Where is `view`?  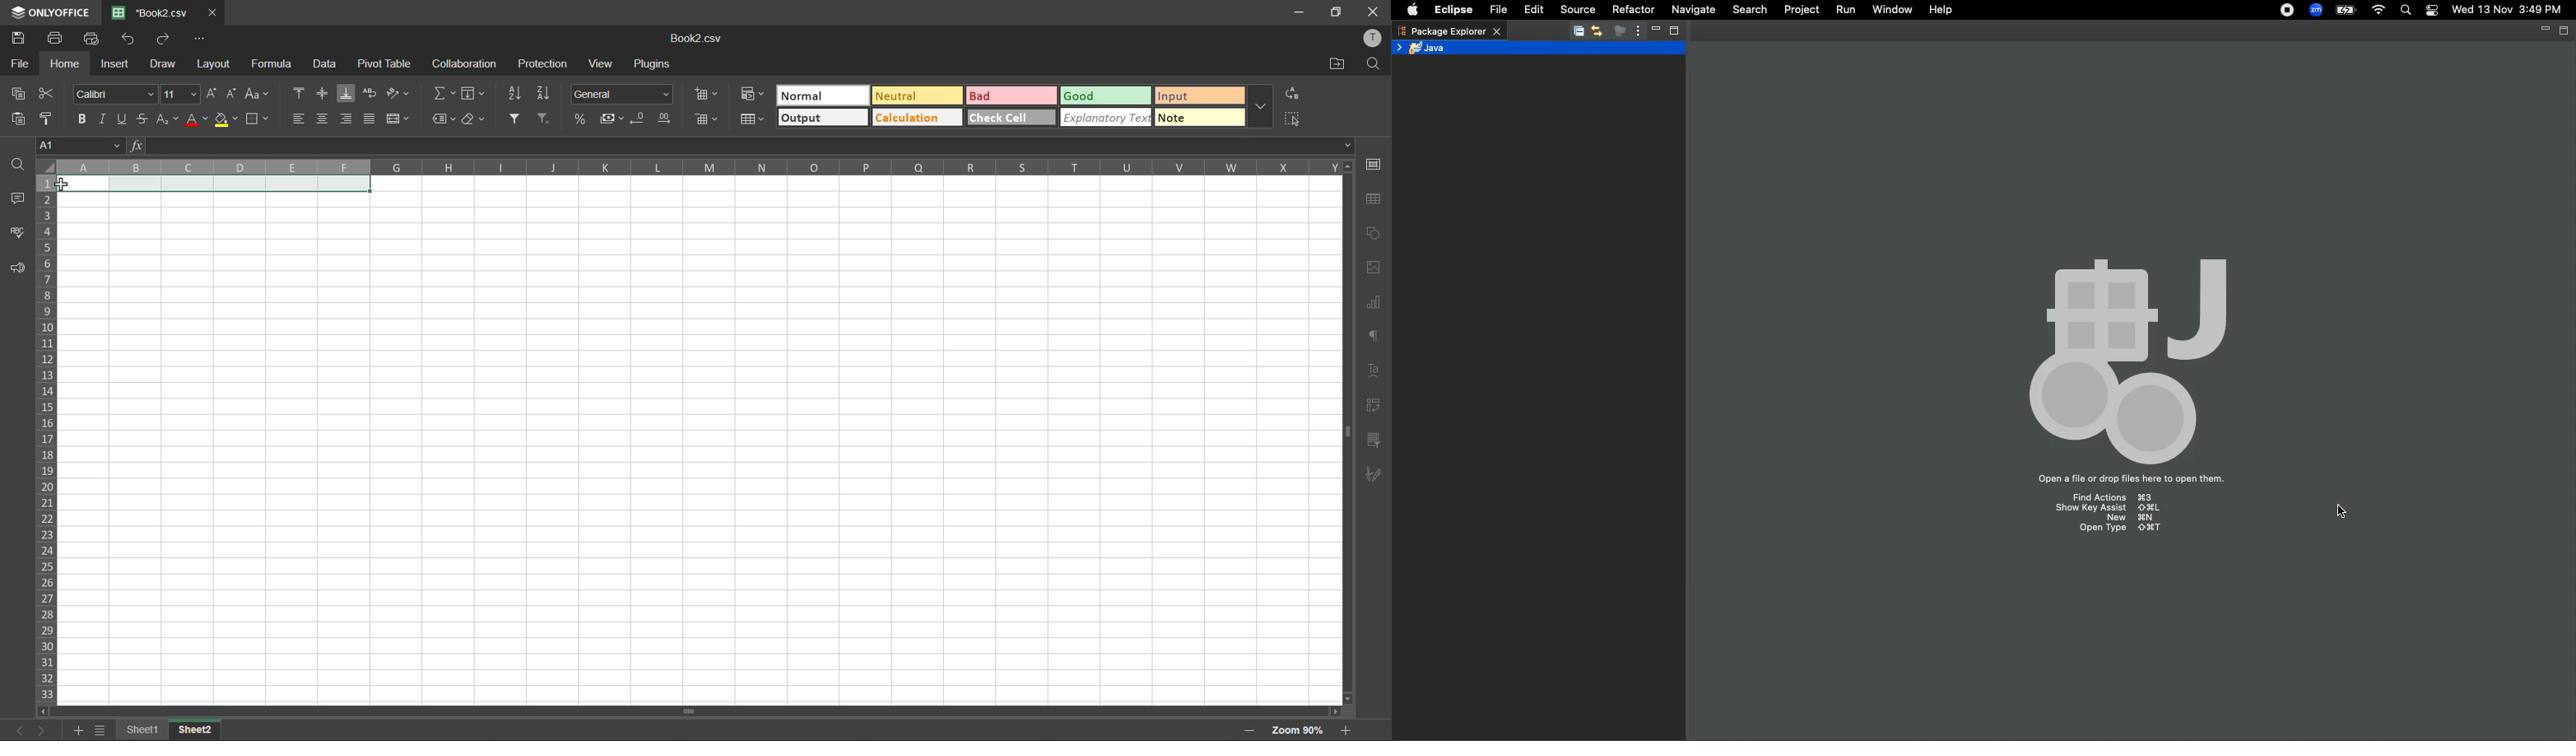
view is located at coordinates (601, 65).